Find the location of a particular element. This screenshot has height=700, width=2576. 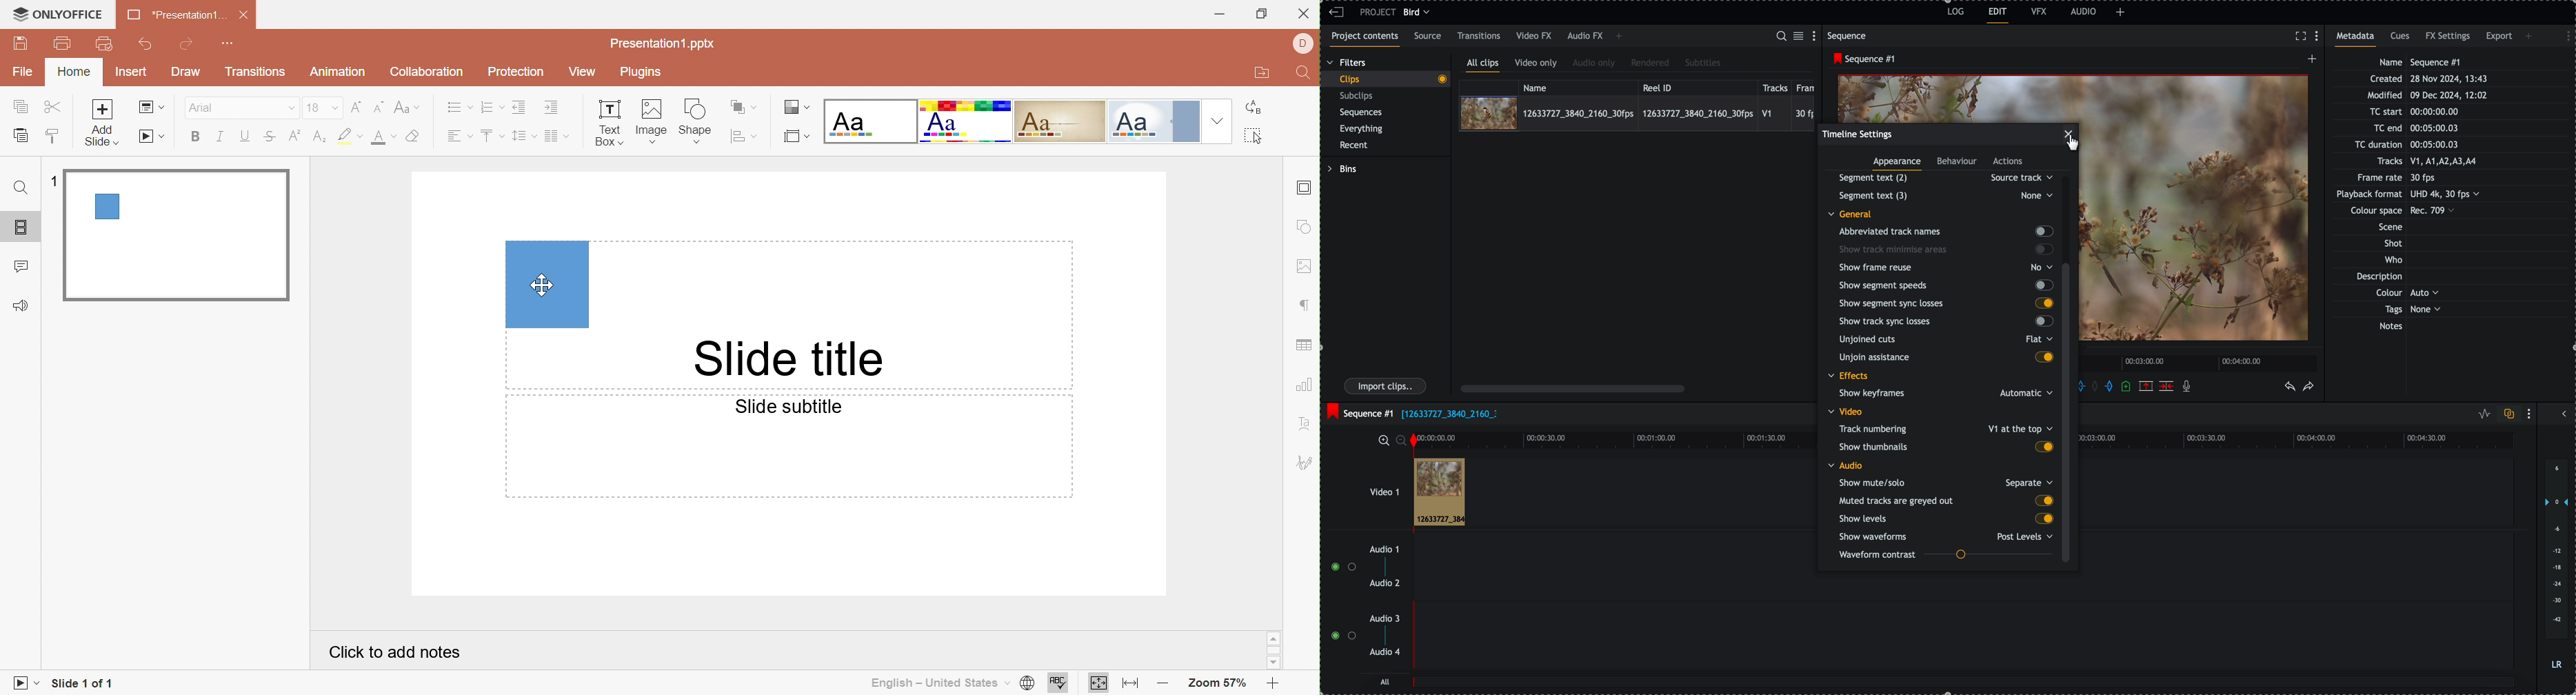

Arrange shape is located at coordinates (742, 108).